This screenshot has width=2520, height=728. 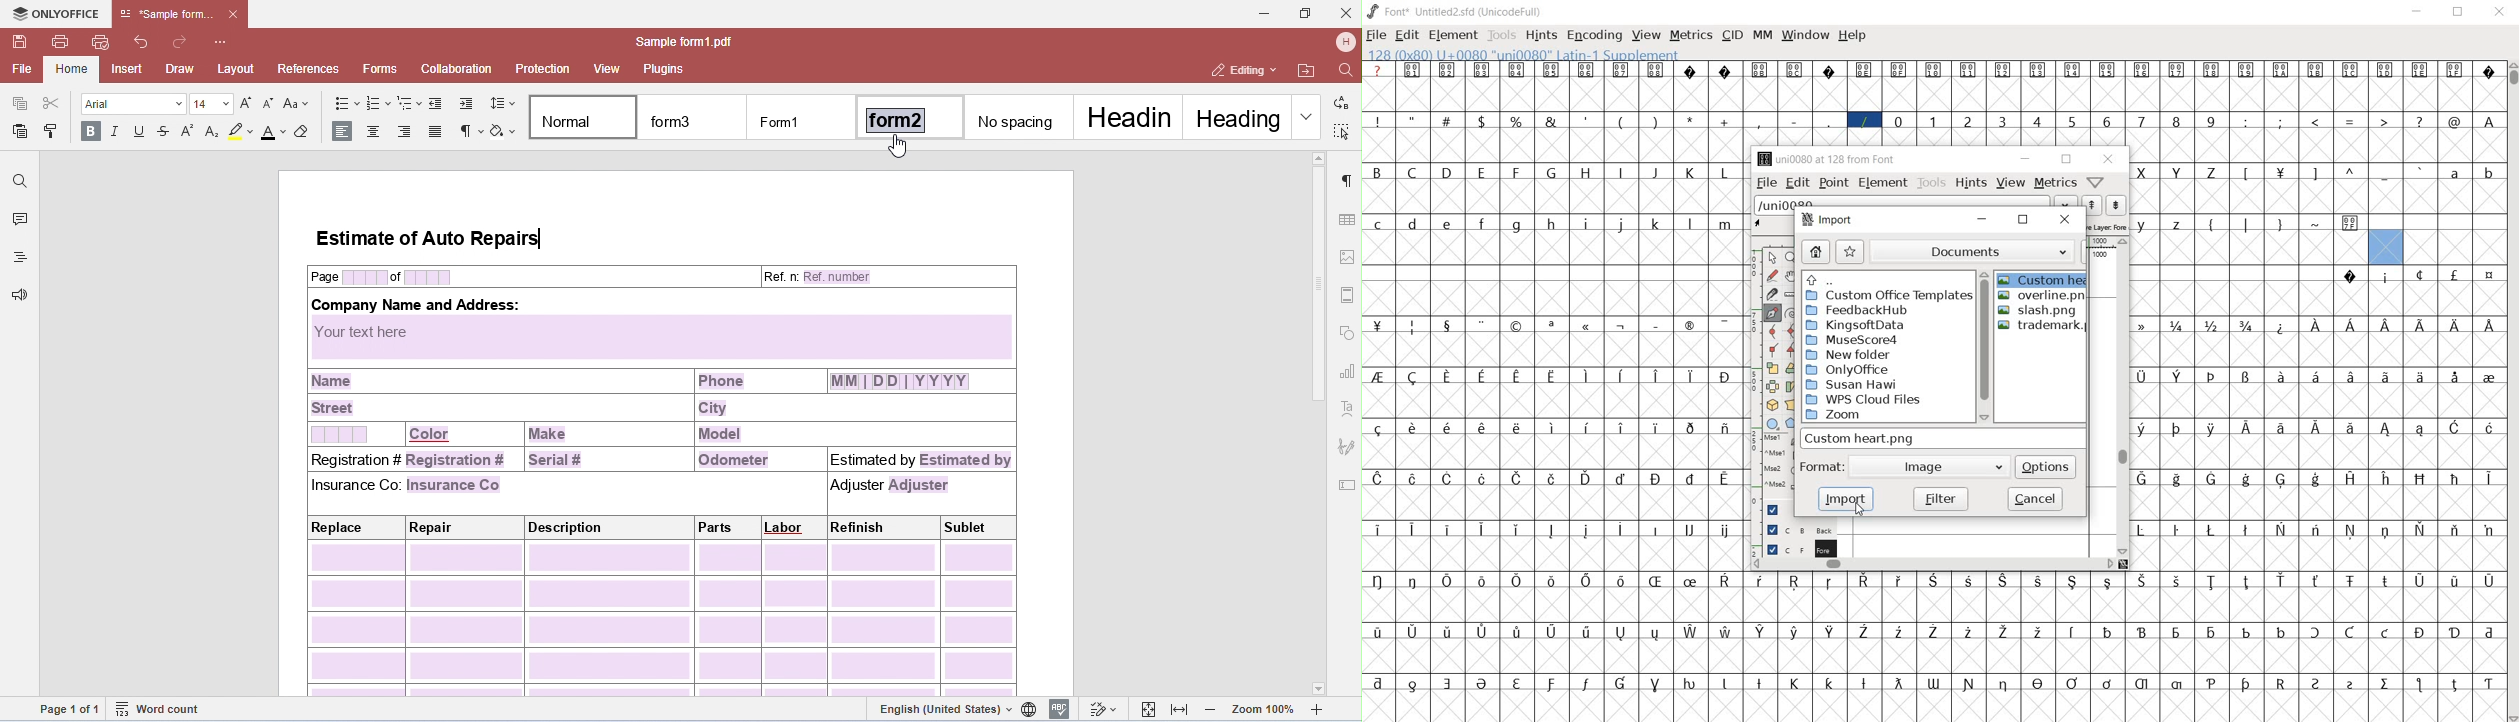 What do you see at coordinates (1552, 582) in the screenshot?
I see `glyph` at bounding box center [1552, 582].